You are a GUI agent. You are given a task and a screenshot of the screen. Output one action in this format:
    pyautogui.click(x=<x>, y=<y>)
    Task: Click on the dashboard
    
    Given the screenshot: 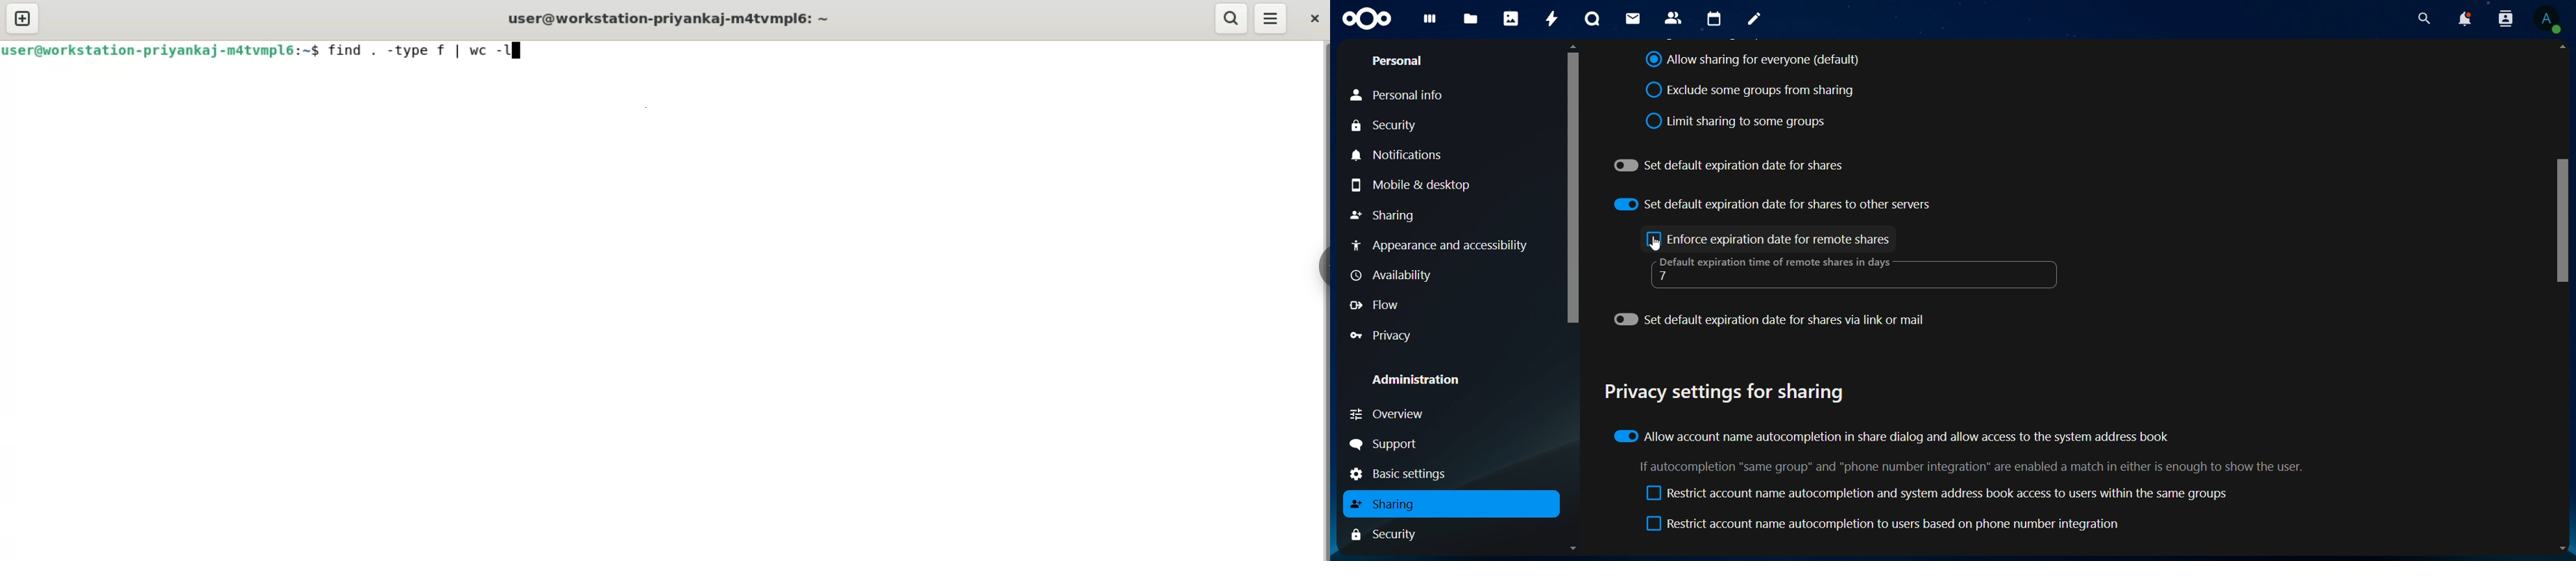 What is the action you would take?
    pyautogui.click(x=1428, y=23)
    